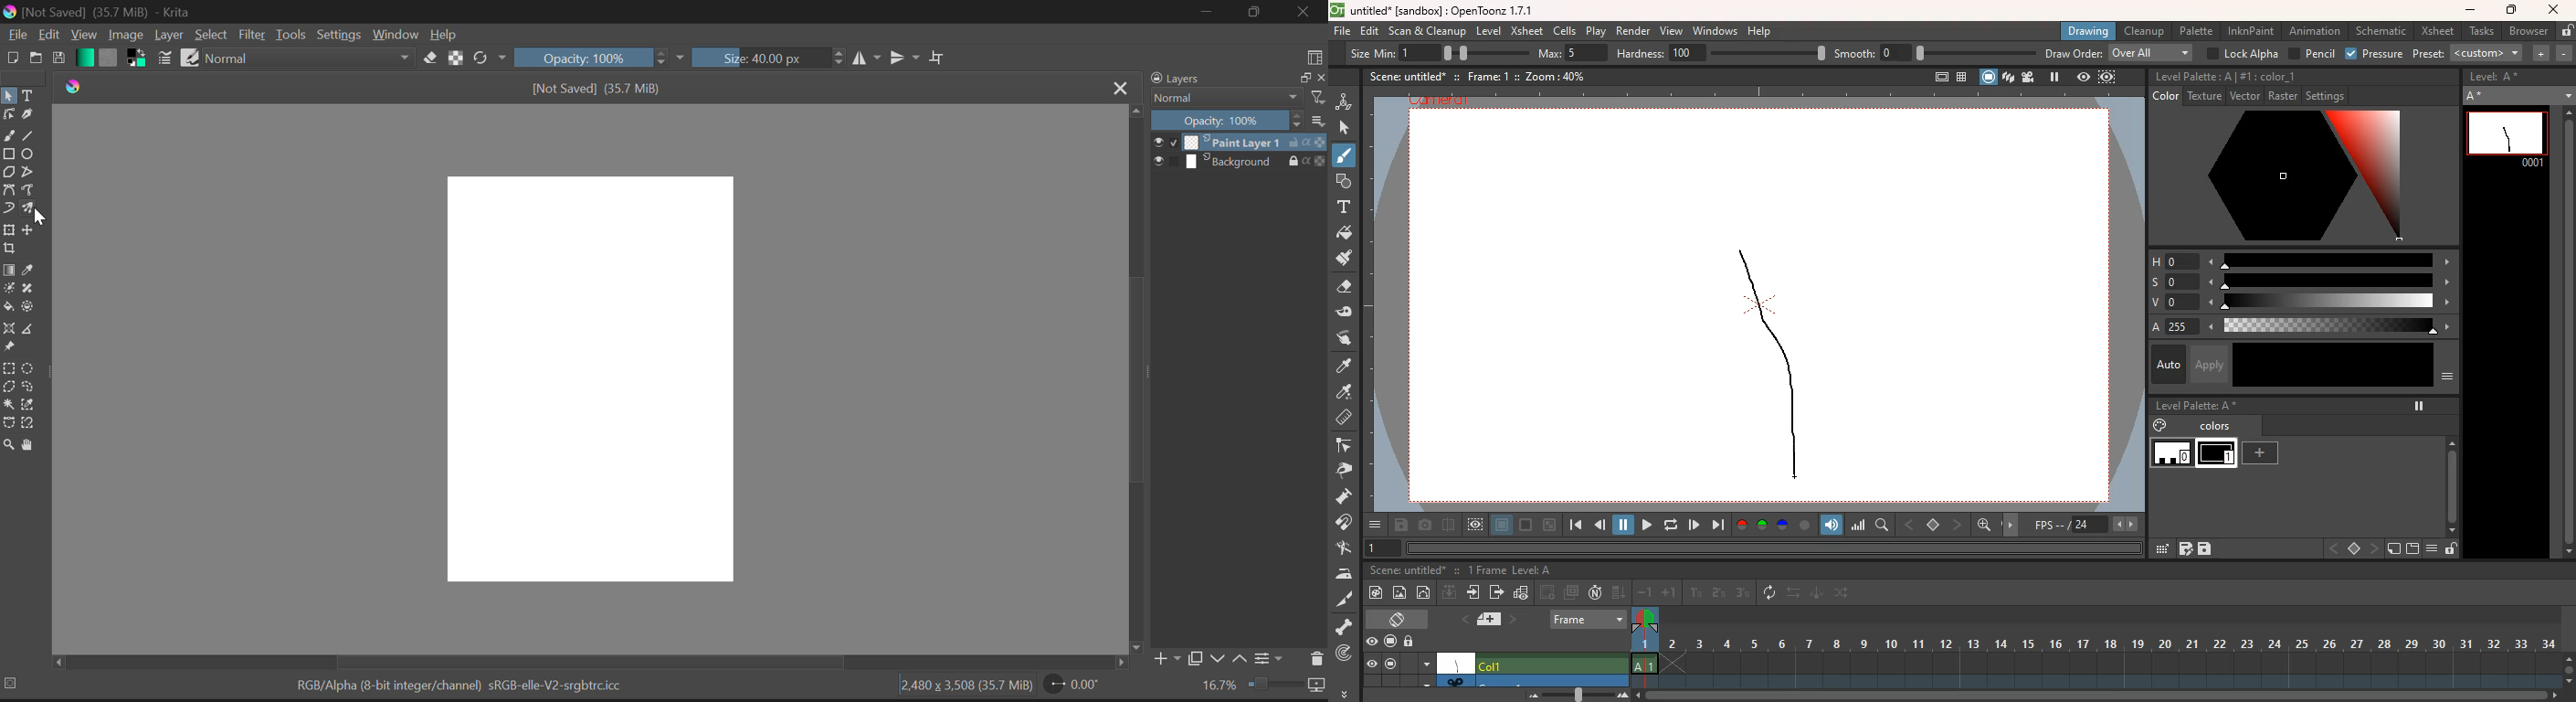  What do you see at coordinates (10, 248) in the screenshot?
I see `Crop Layer` at bounding box center [10, 248].